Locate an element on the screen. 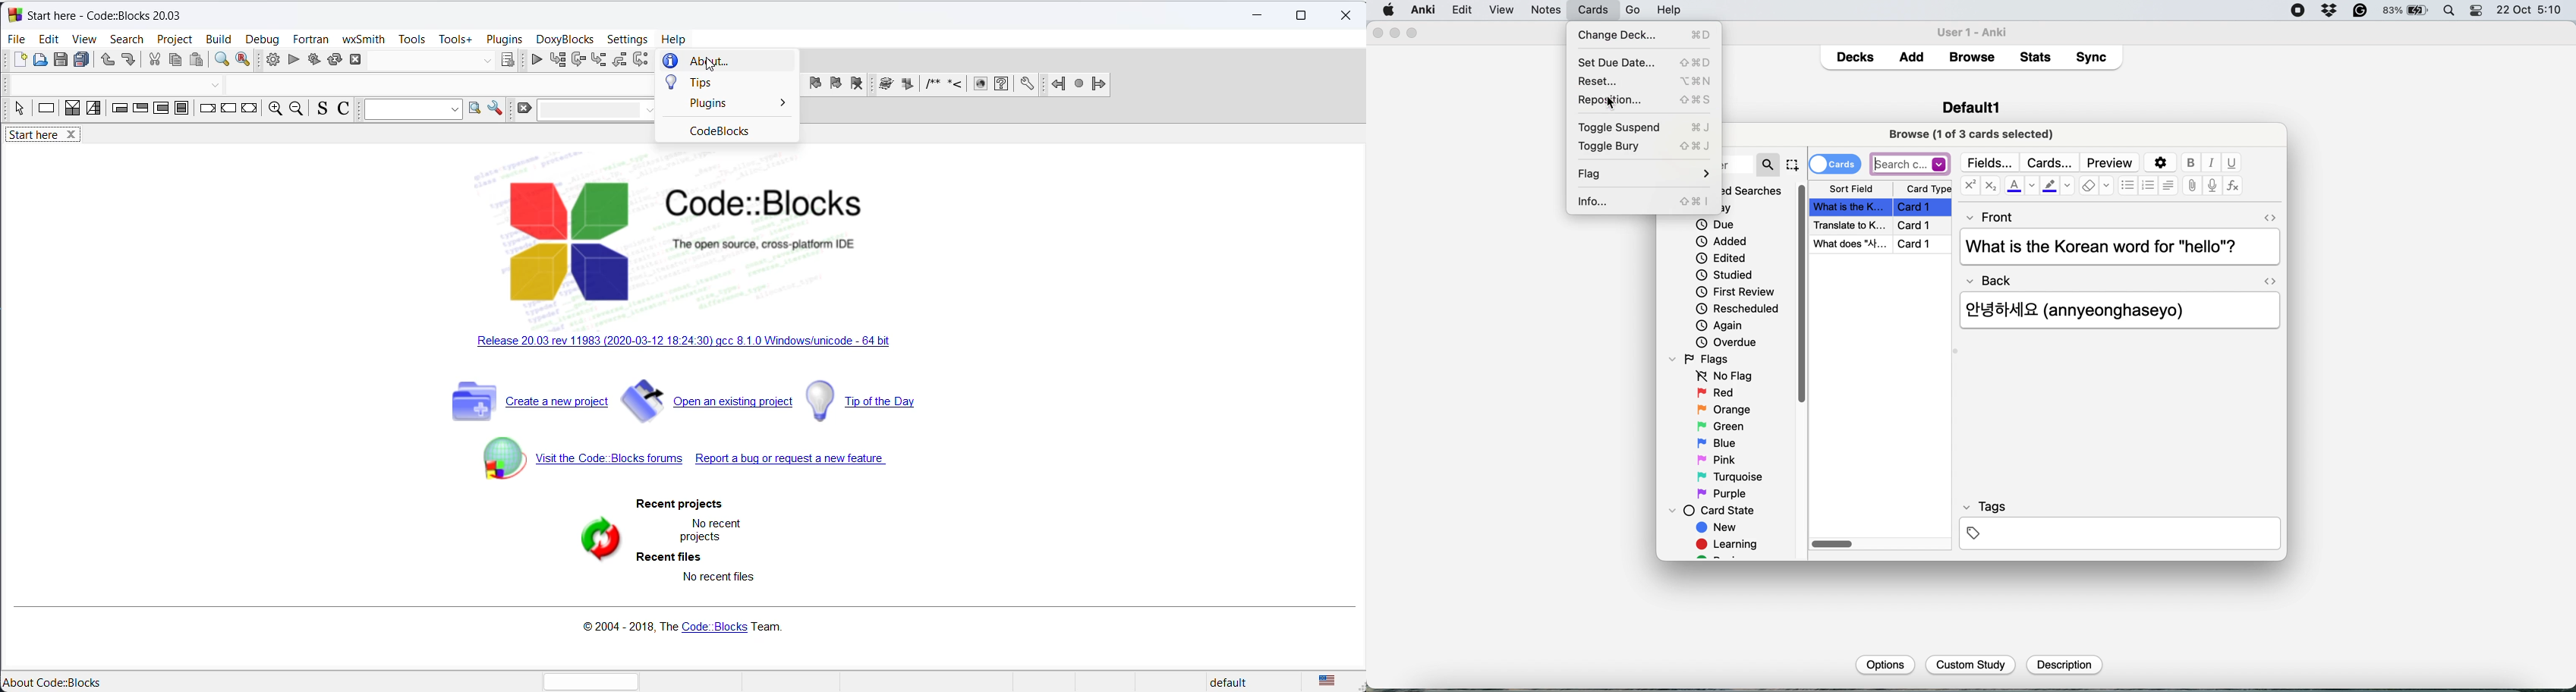  new is located at coordinates (1718, 528).